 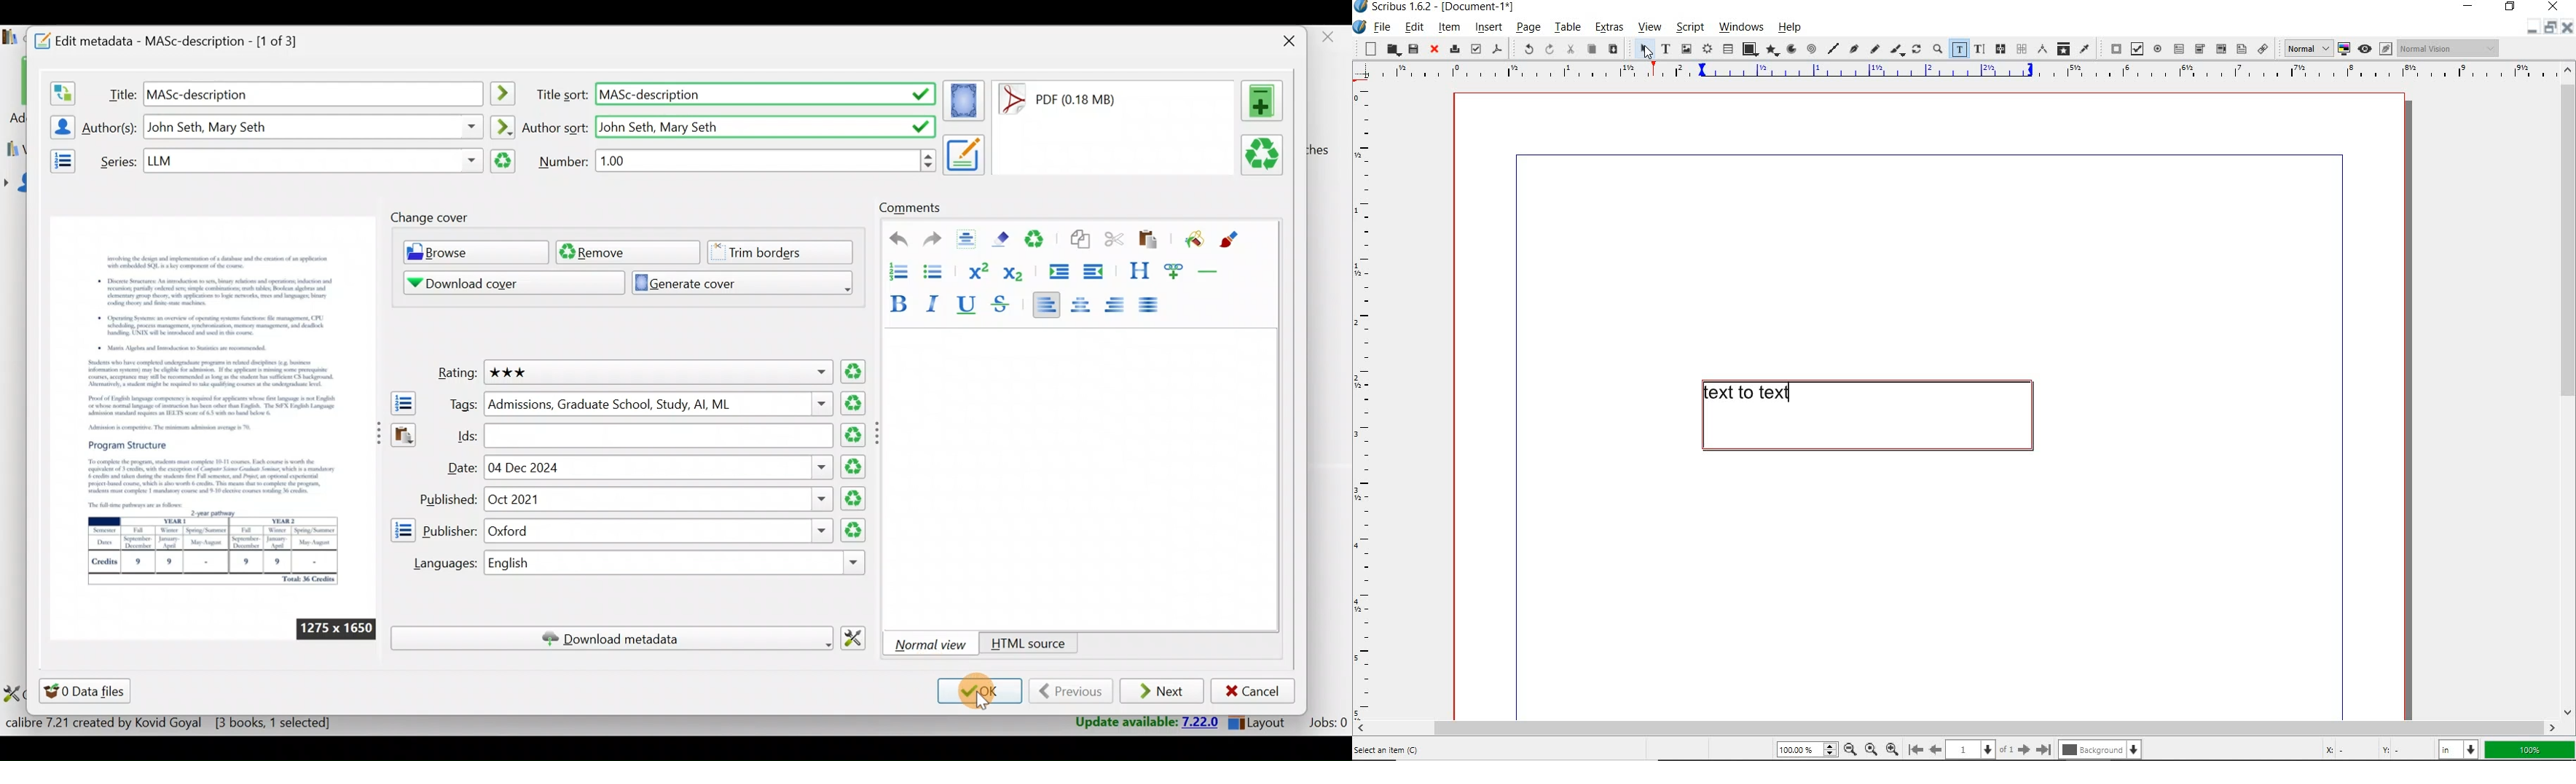 What do you see at coordinates (460, 469) in the screenshot?
I see `Date` at bounding box center [460, 469].